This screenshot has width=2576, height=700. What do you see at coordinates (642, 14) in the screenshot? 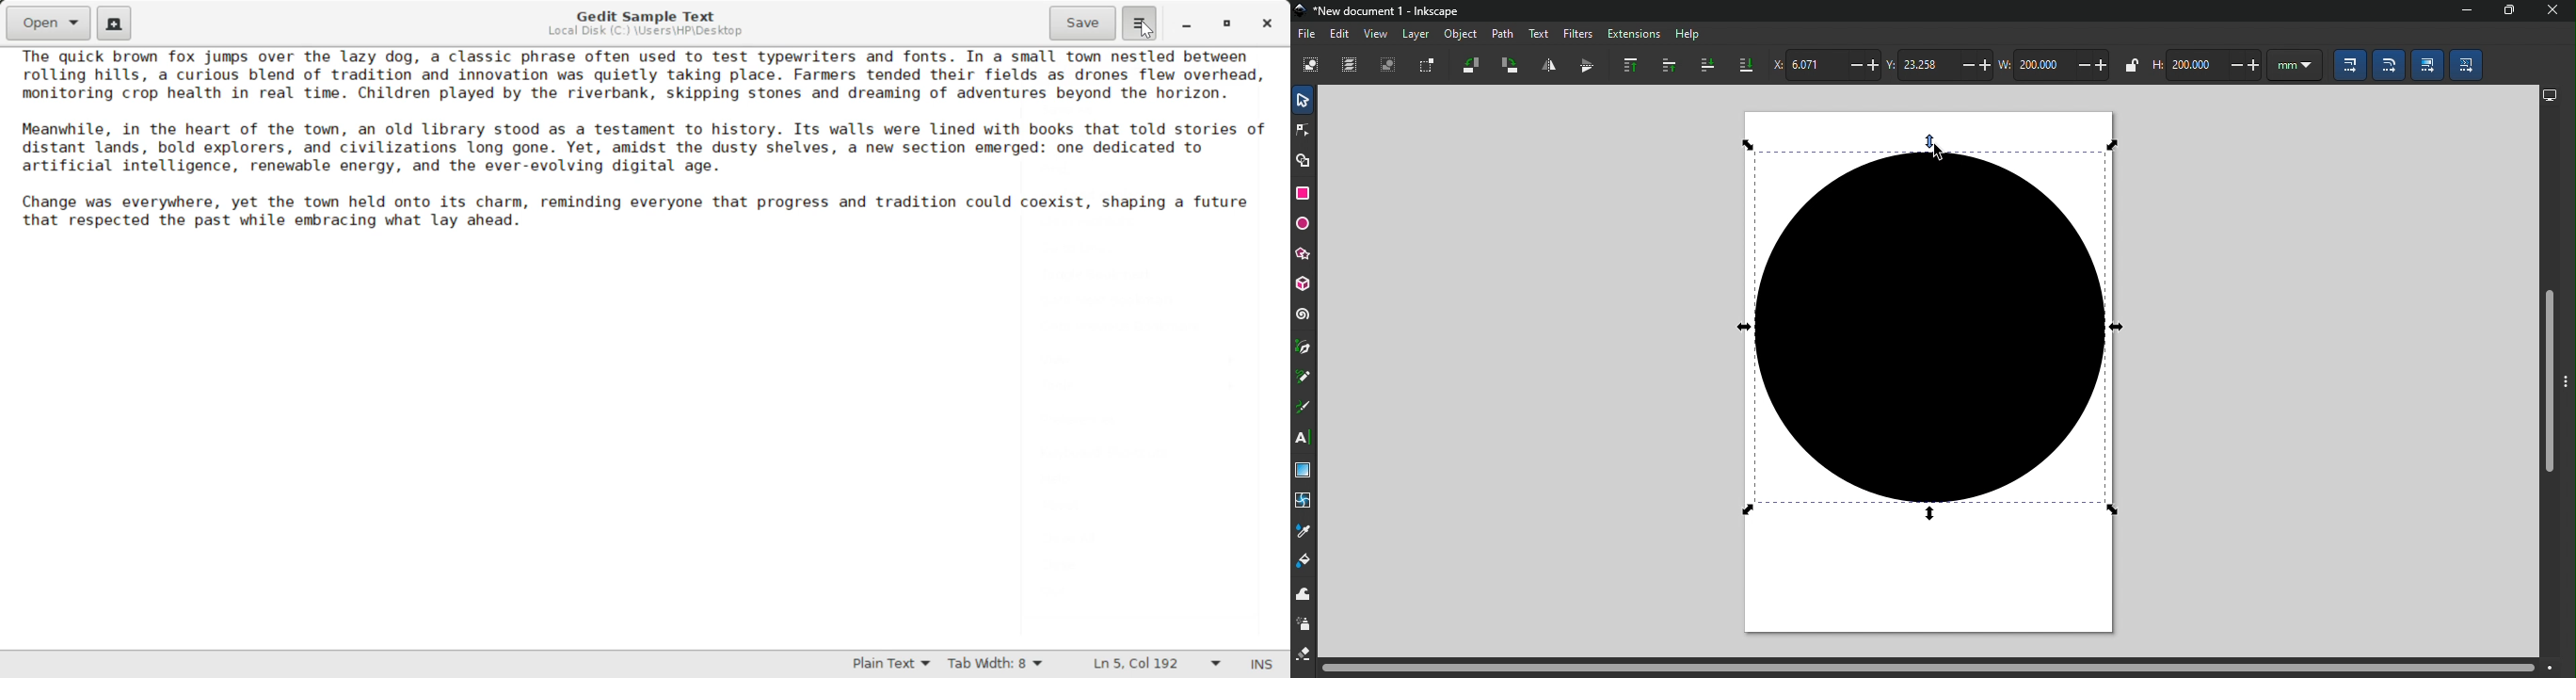
I see `Gedit Sample Text` at bounding box center [642, 14].